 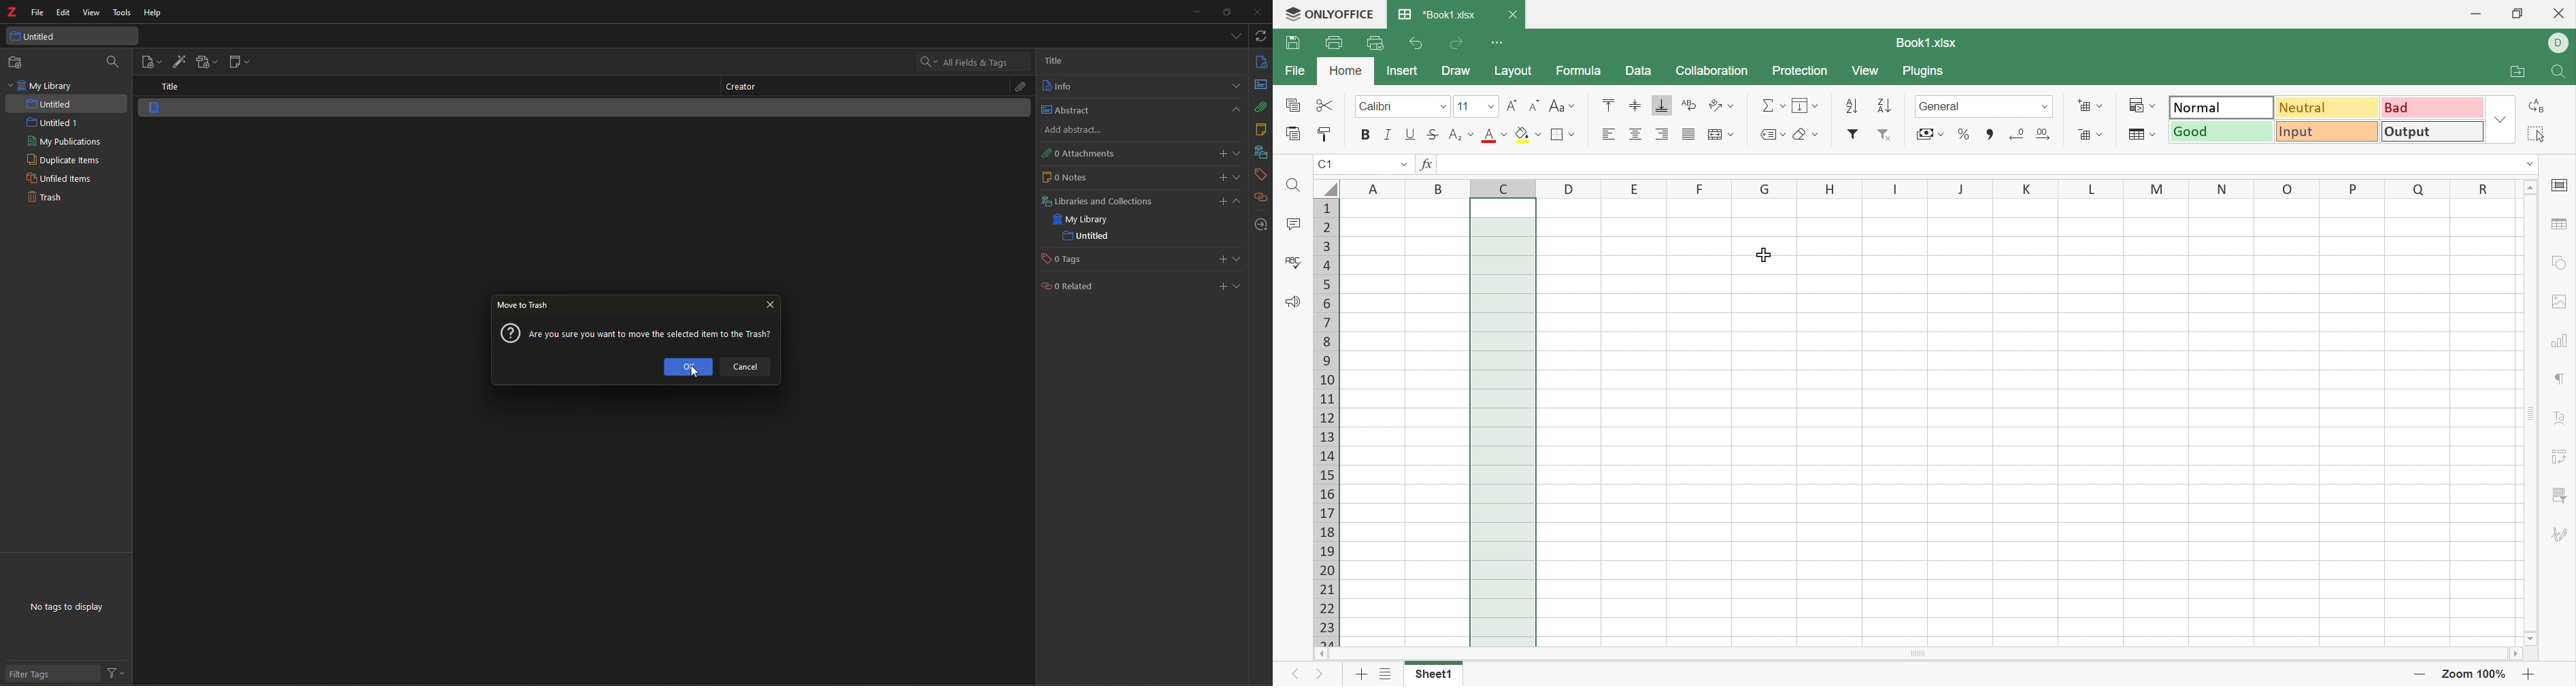 I want to click on Align Middle, so click(x=1637, y=104).